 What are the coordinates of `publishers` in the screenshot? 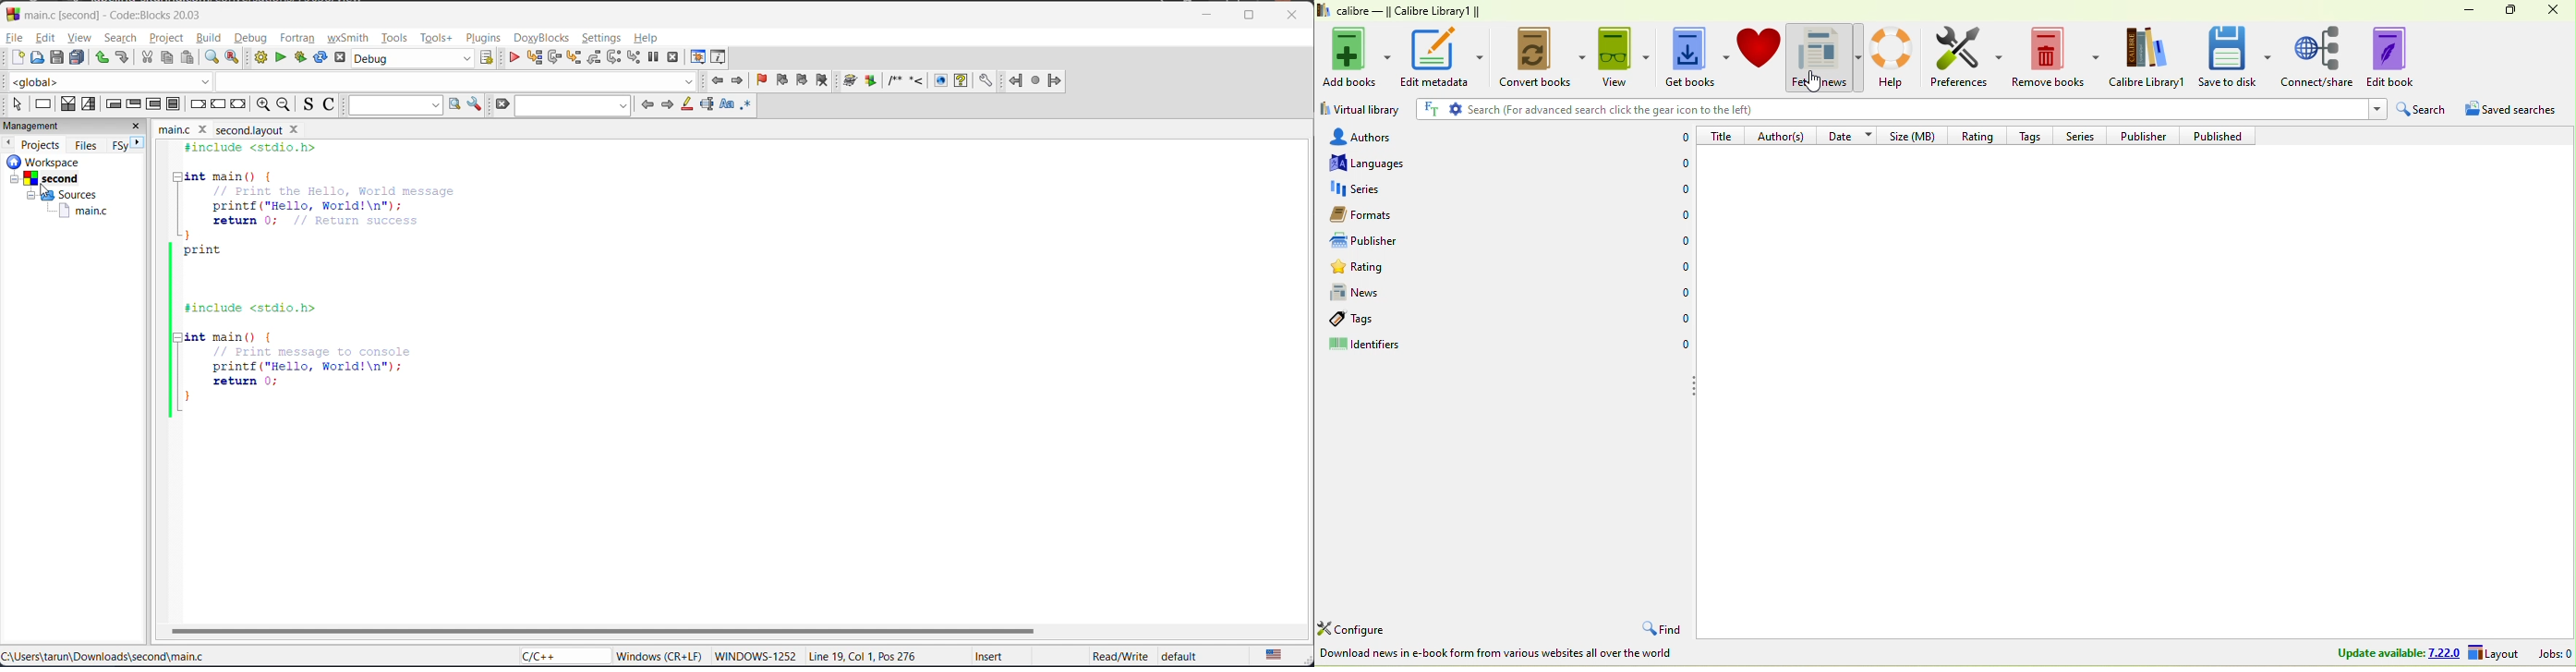 It's located at (1455, 240).